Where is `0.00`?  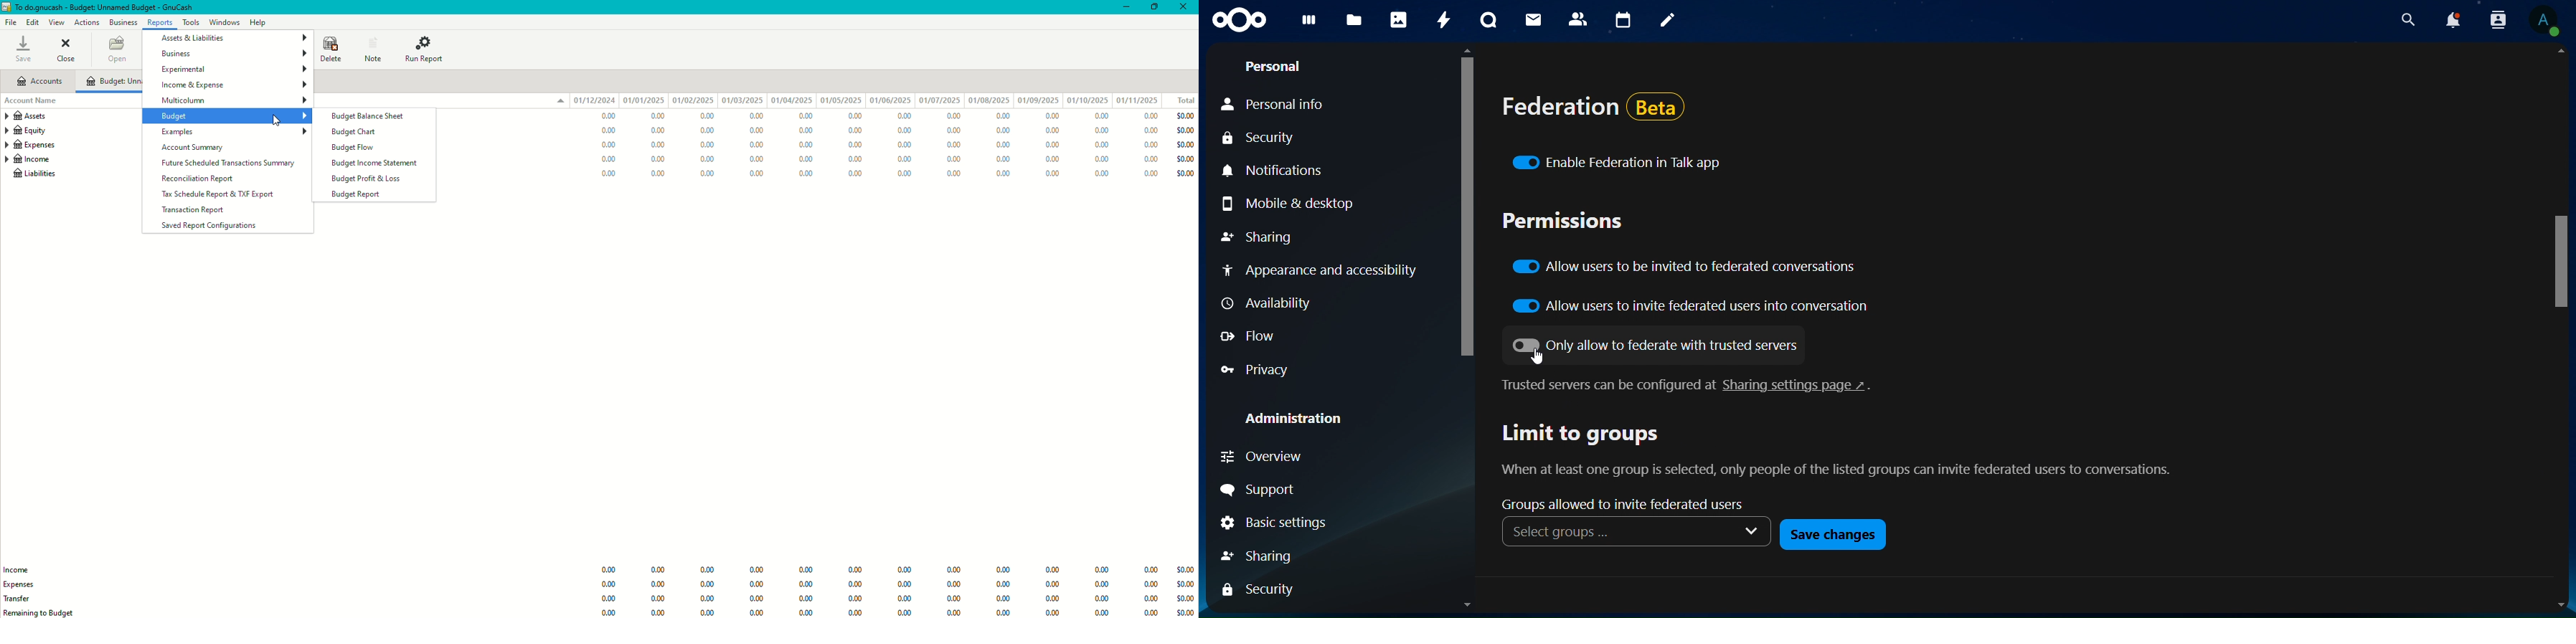
0.00 is located at coordinates (755, 145).